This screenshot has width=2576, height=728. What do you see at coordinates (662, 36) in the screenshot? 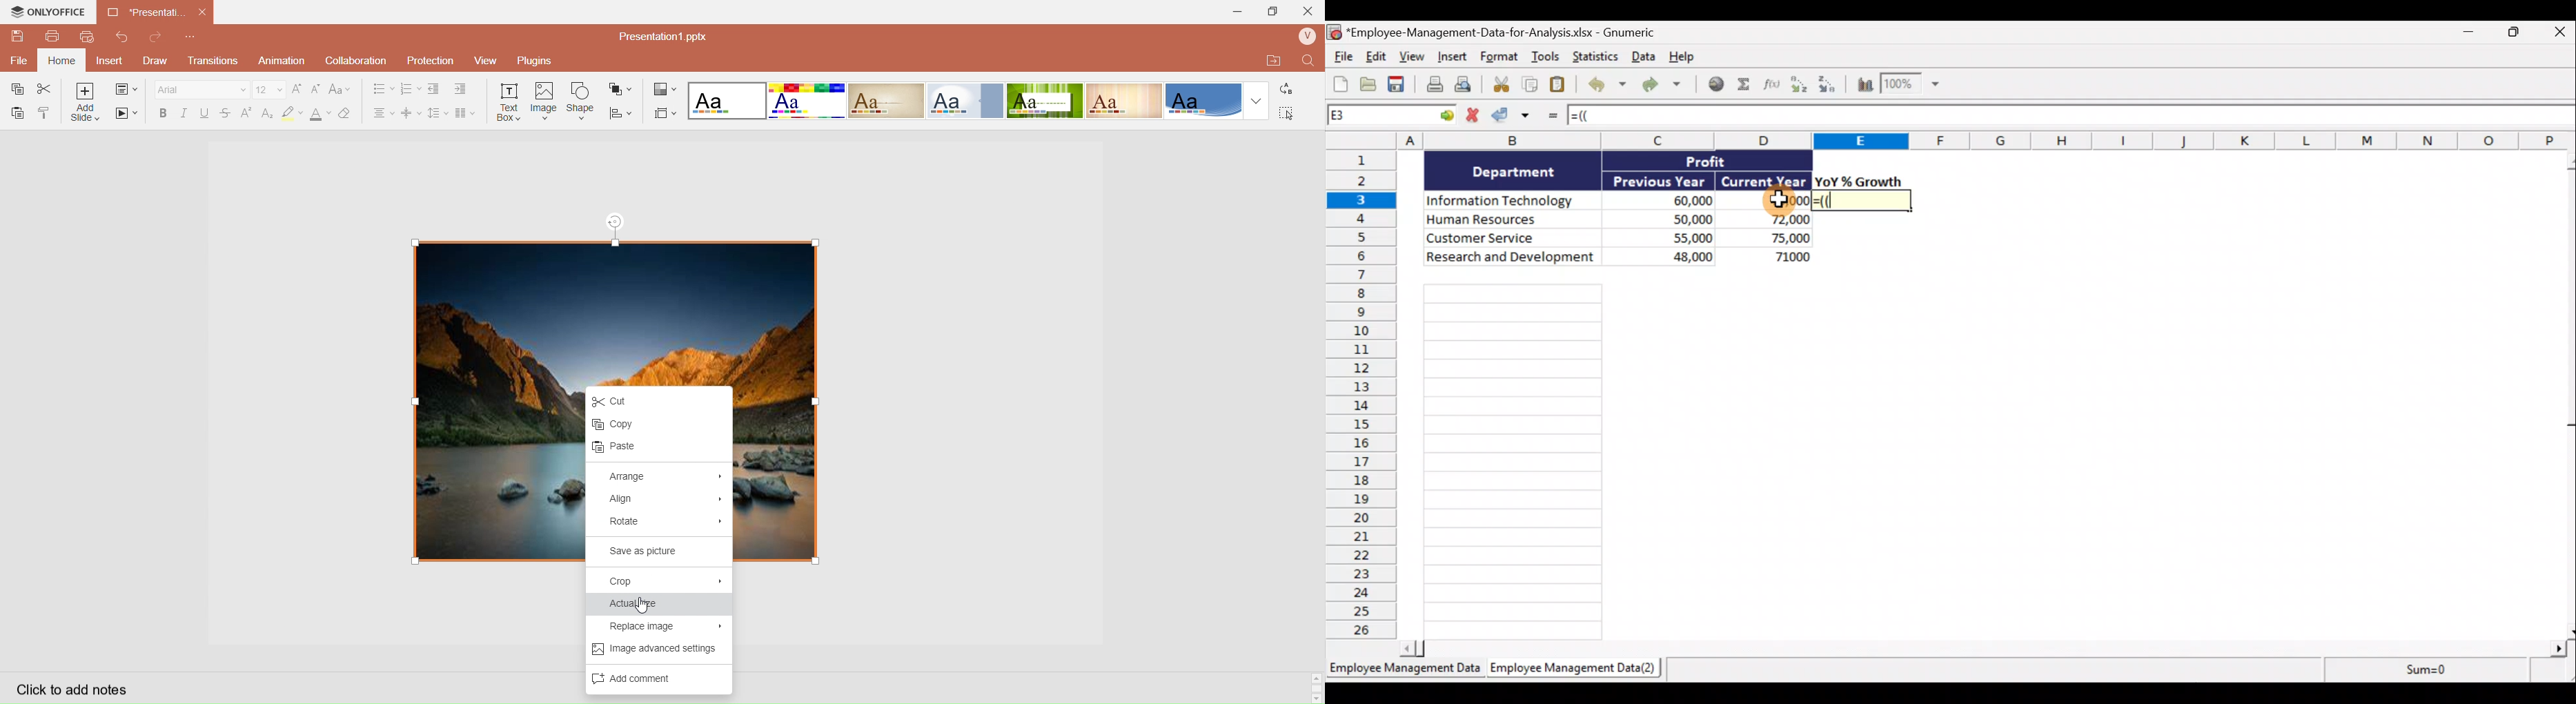
I see `Presentation? pptx` at bounding box center [662, 36].